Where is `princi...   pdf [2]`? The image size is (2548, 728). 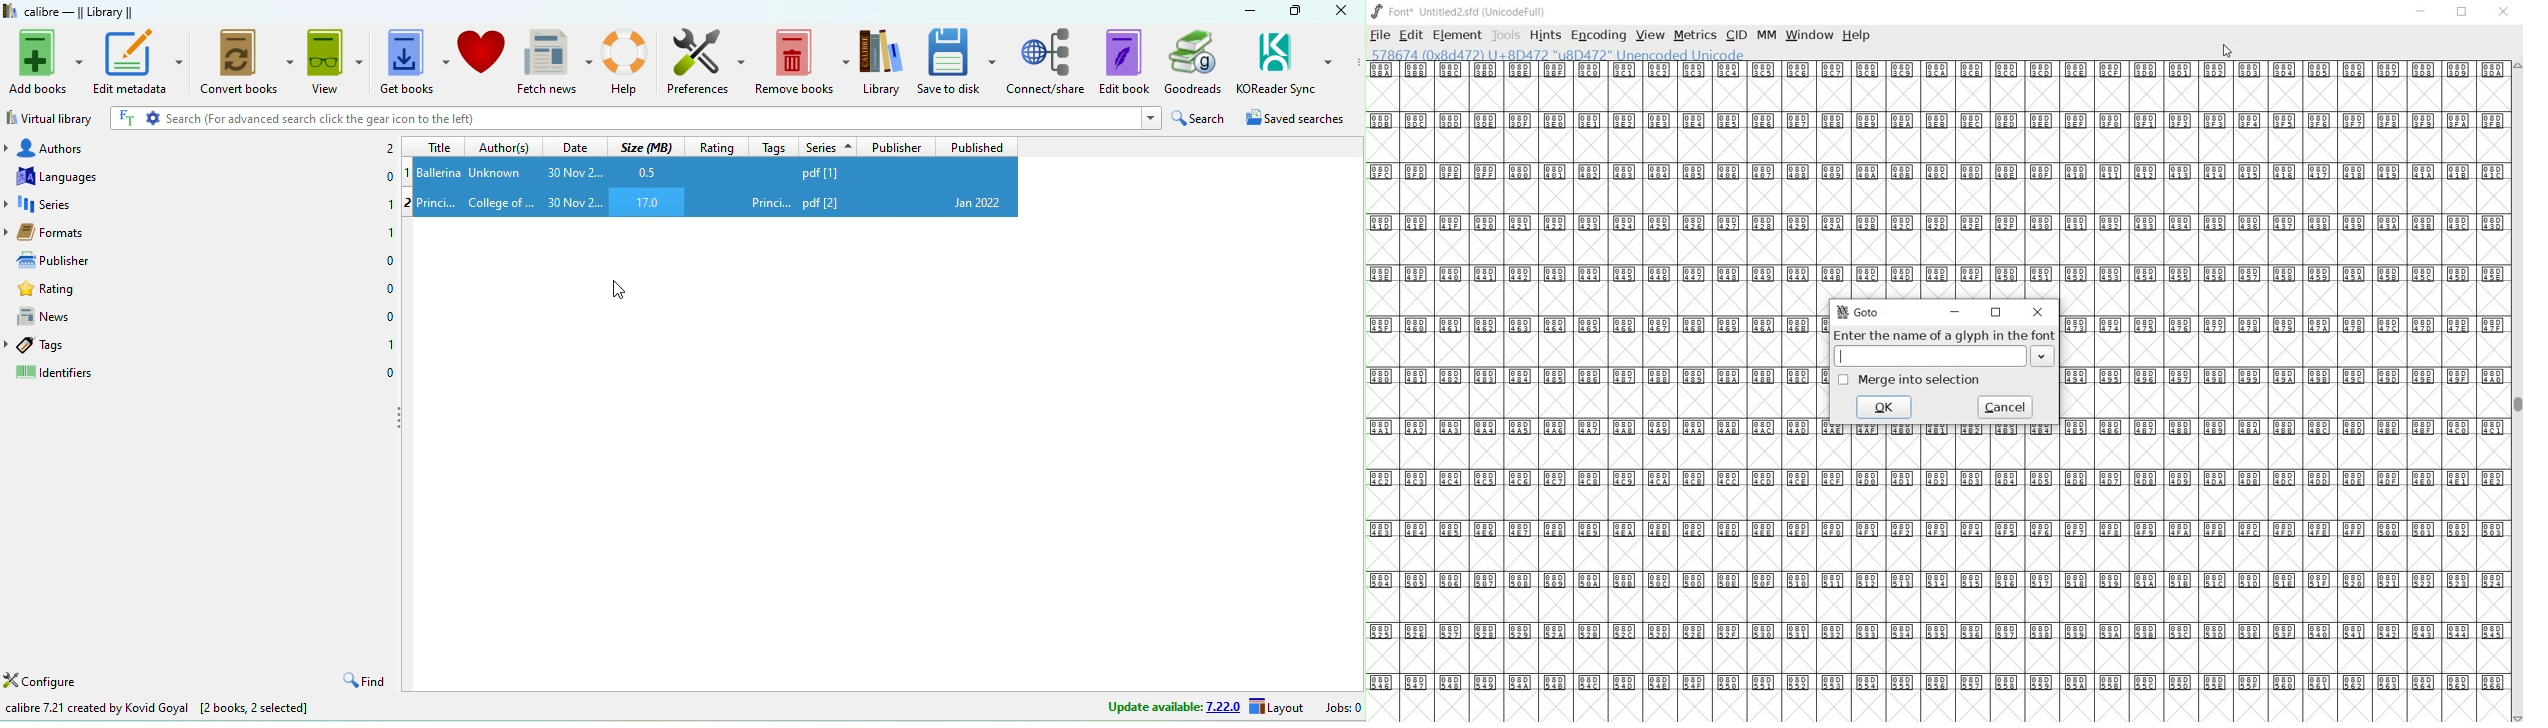 princi...   pdf [2] is located at coordinates (818, 202).